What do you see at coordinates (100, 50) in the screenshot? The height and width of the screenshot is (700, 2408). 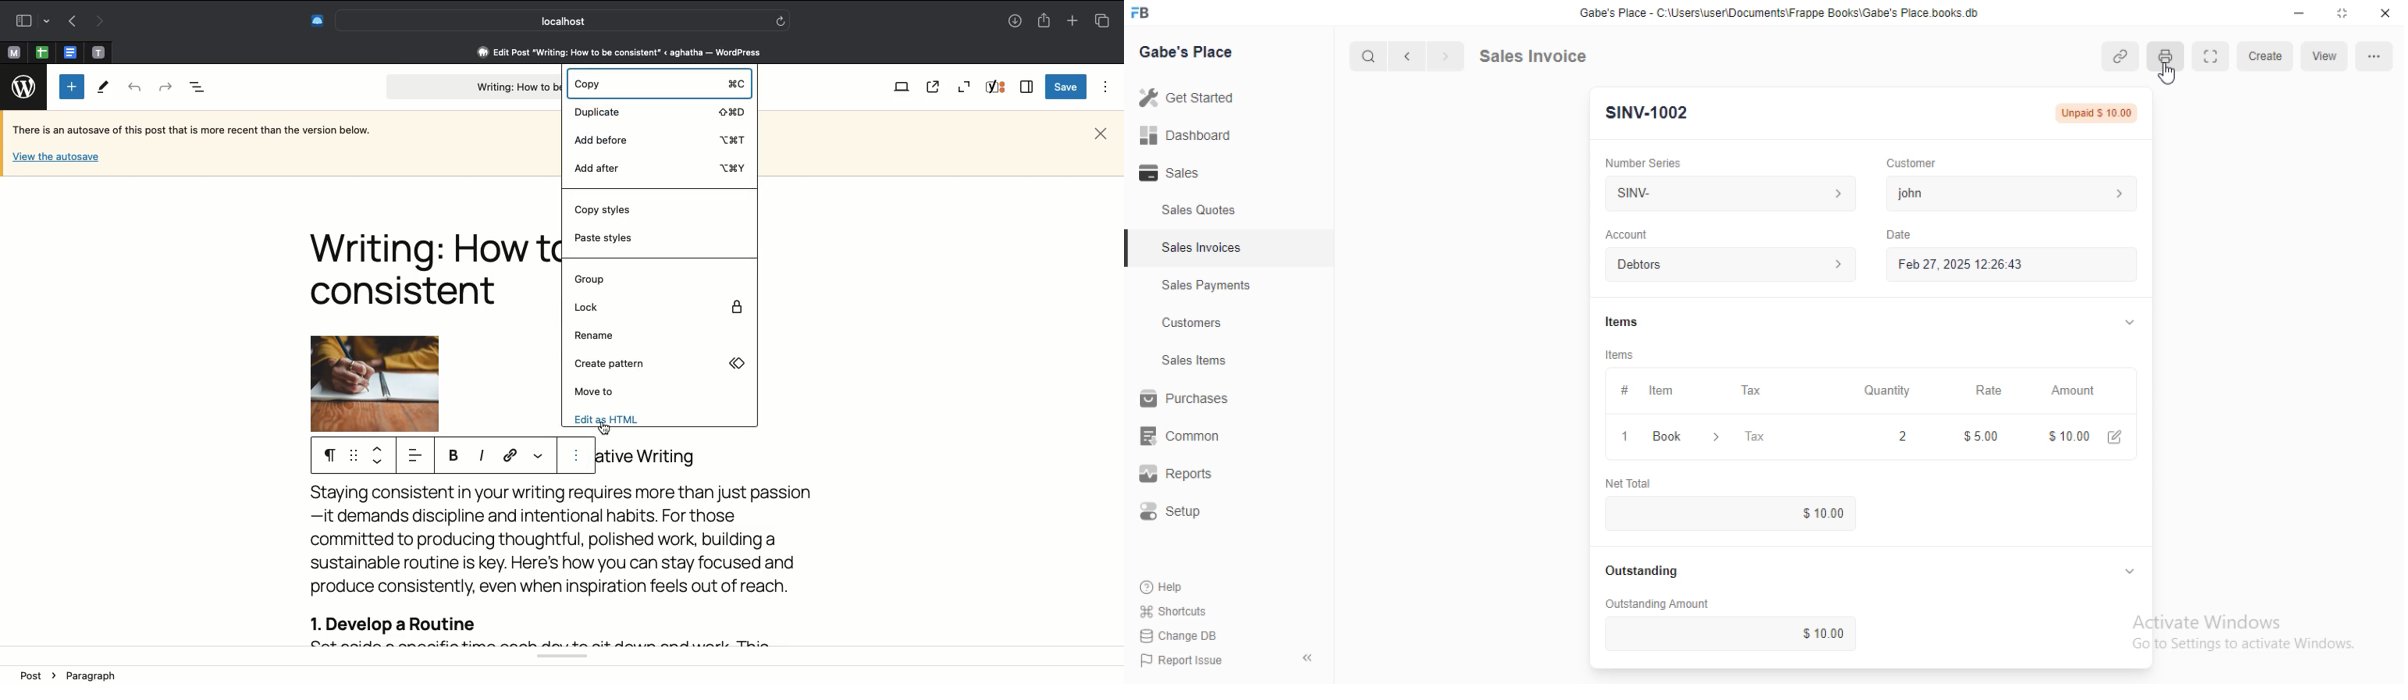 I see `pinned tab` at bounding box center [100, 50].